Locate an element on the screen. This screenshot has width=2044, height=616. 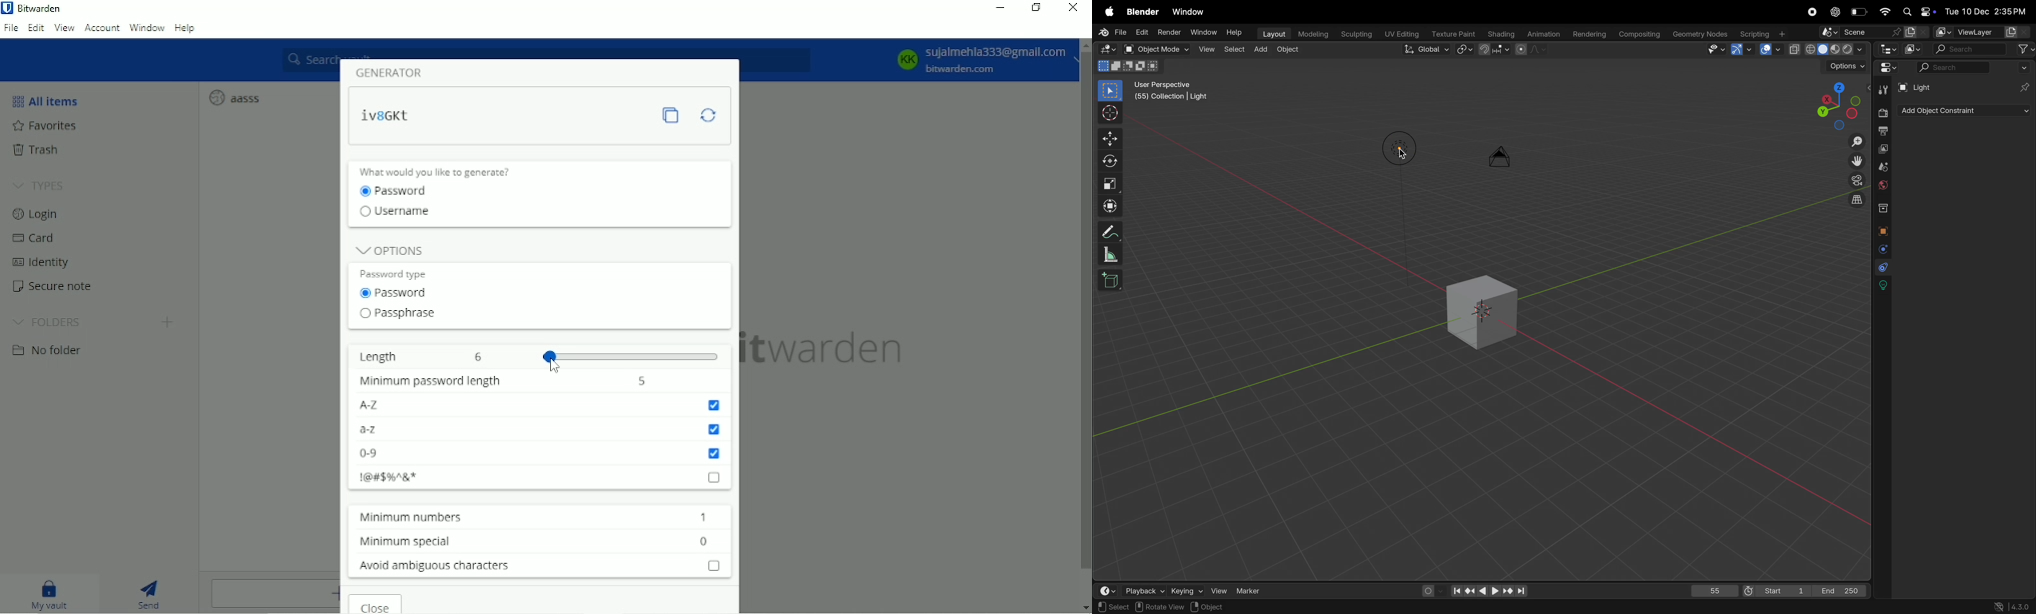
Minimize is located at coordinates (1001, 7).